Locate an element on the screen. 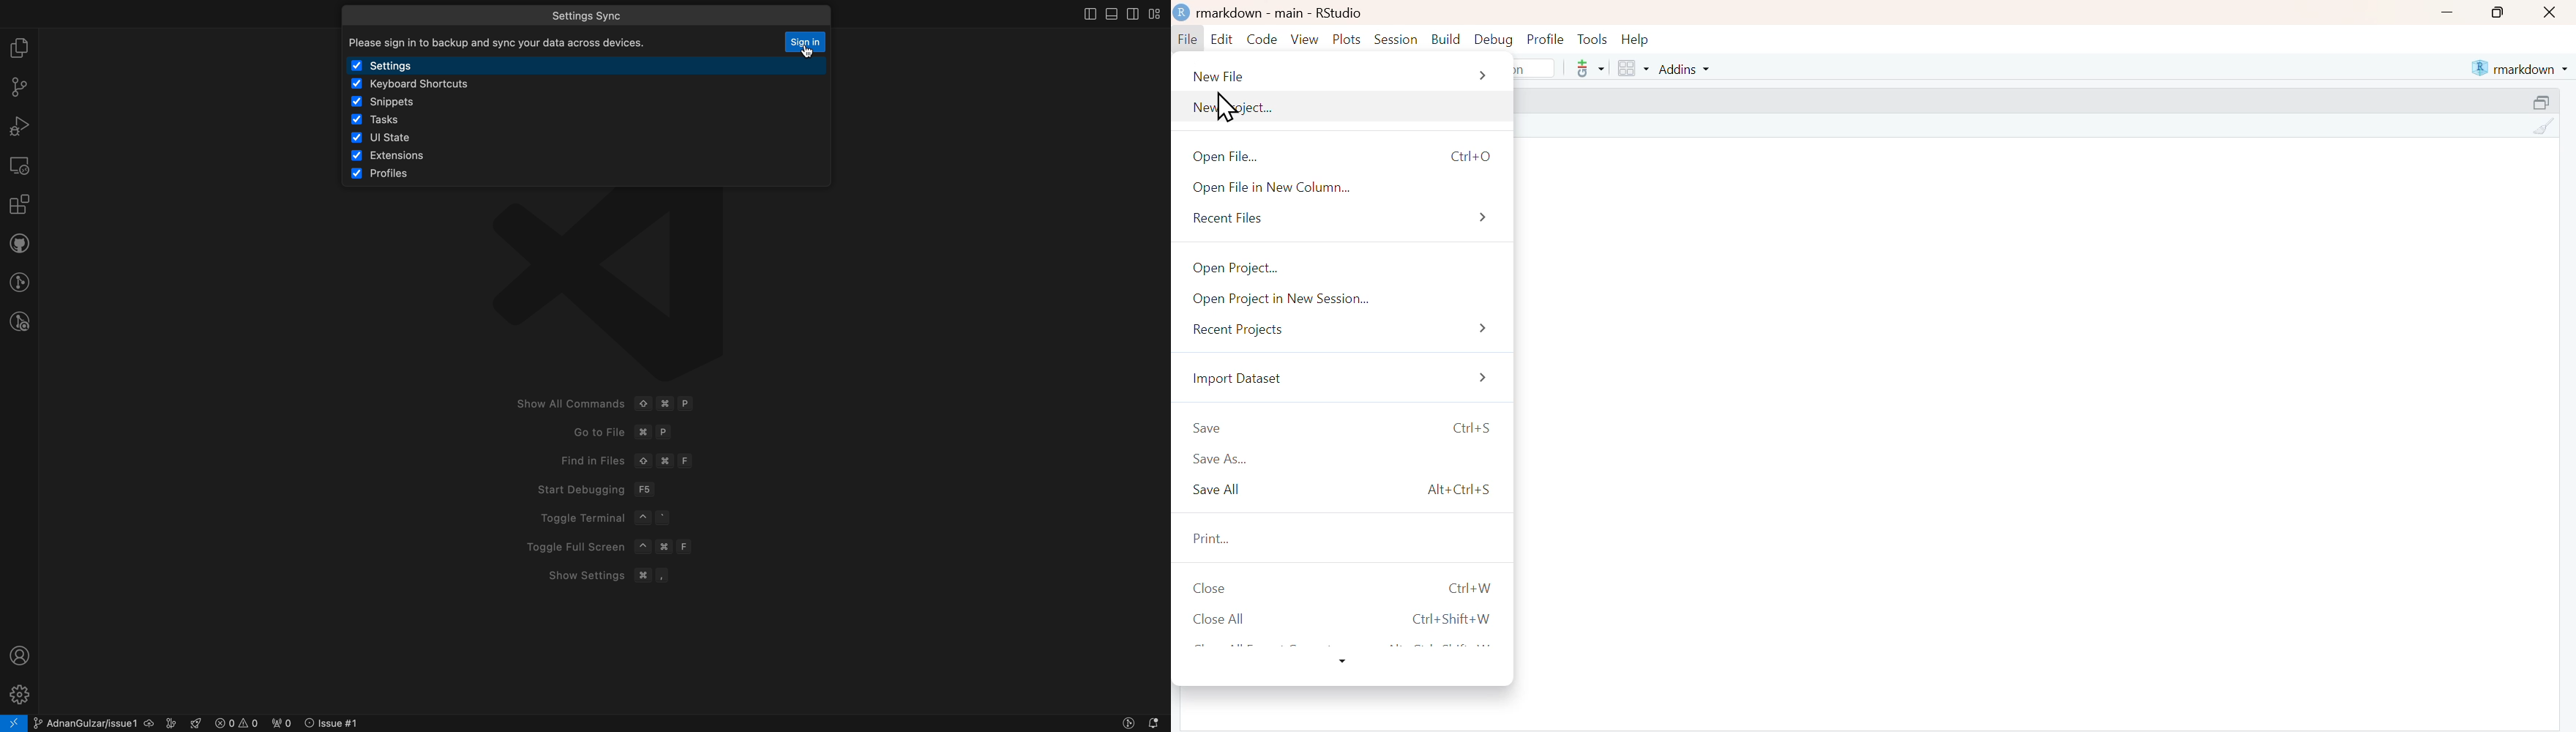 This screenshot has width=2576, height=756. cursor is located at coordinates (1228, 106).